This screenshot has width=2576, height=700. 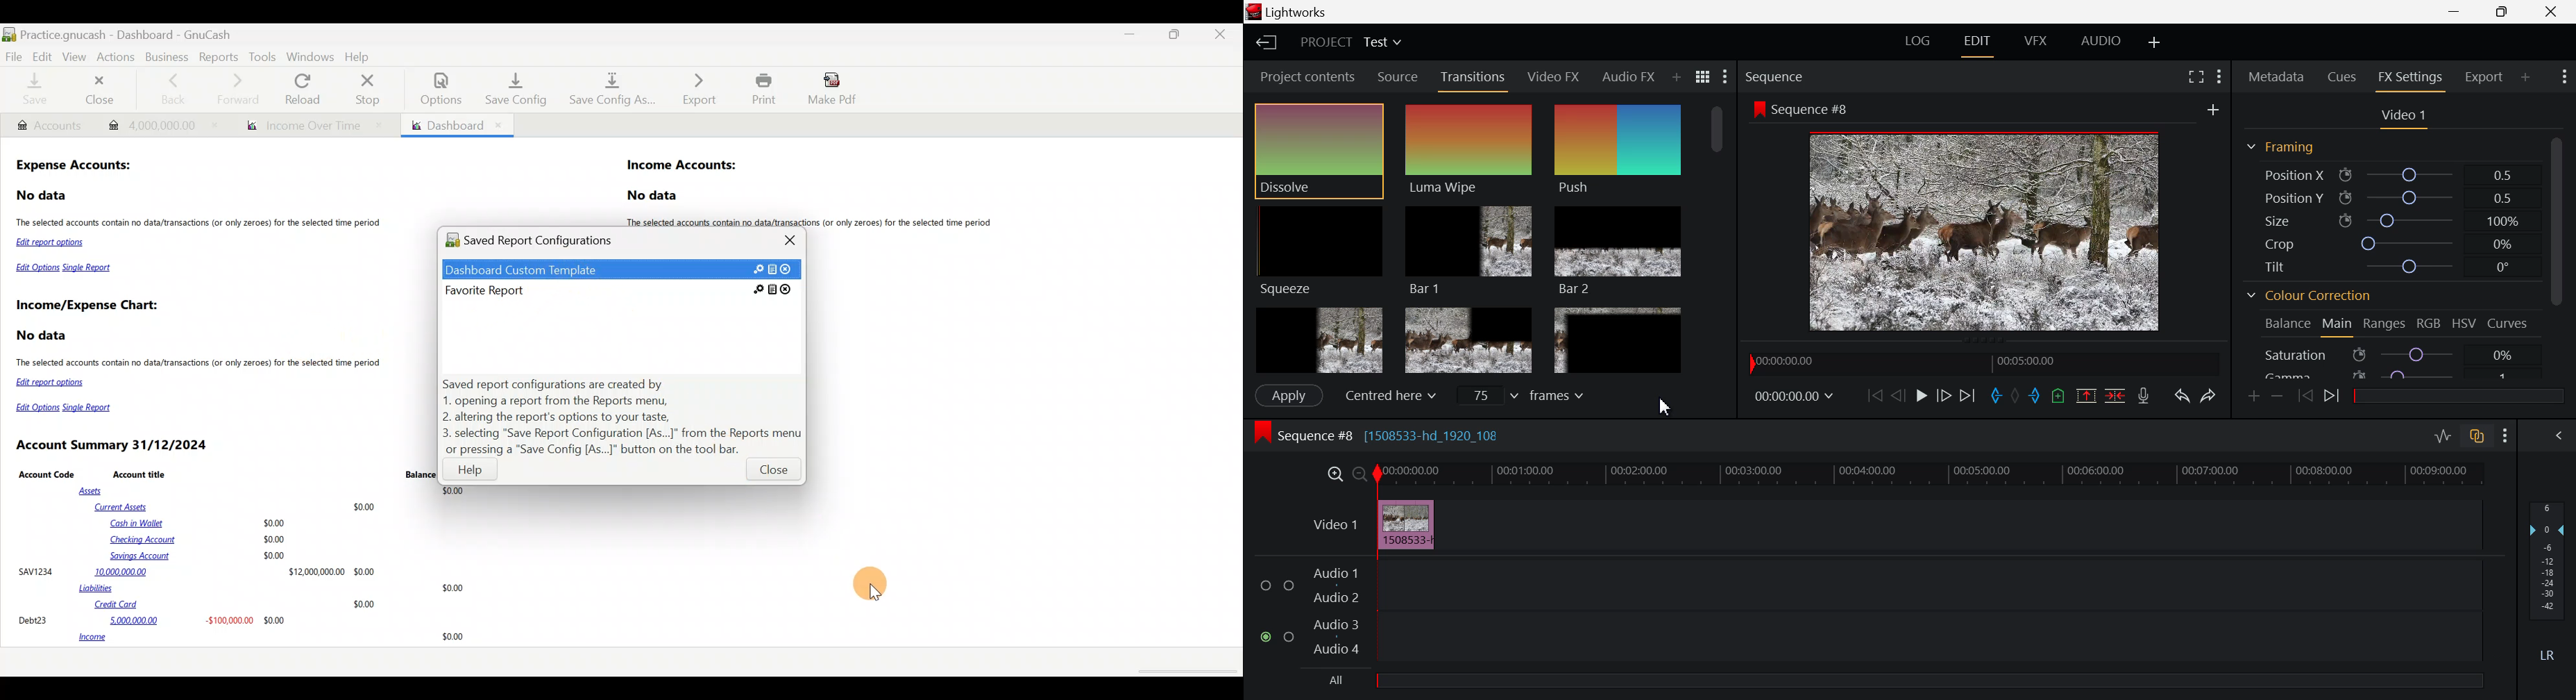 What do you see at coordinates (1988, 231) in the screenshot?
I see `Sequence Preview Screen` at bounding box center [1988, 231].